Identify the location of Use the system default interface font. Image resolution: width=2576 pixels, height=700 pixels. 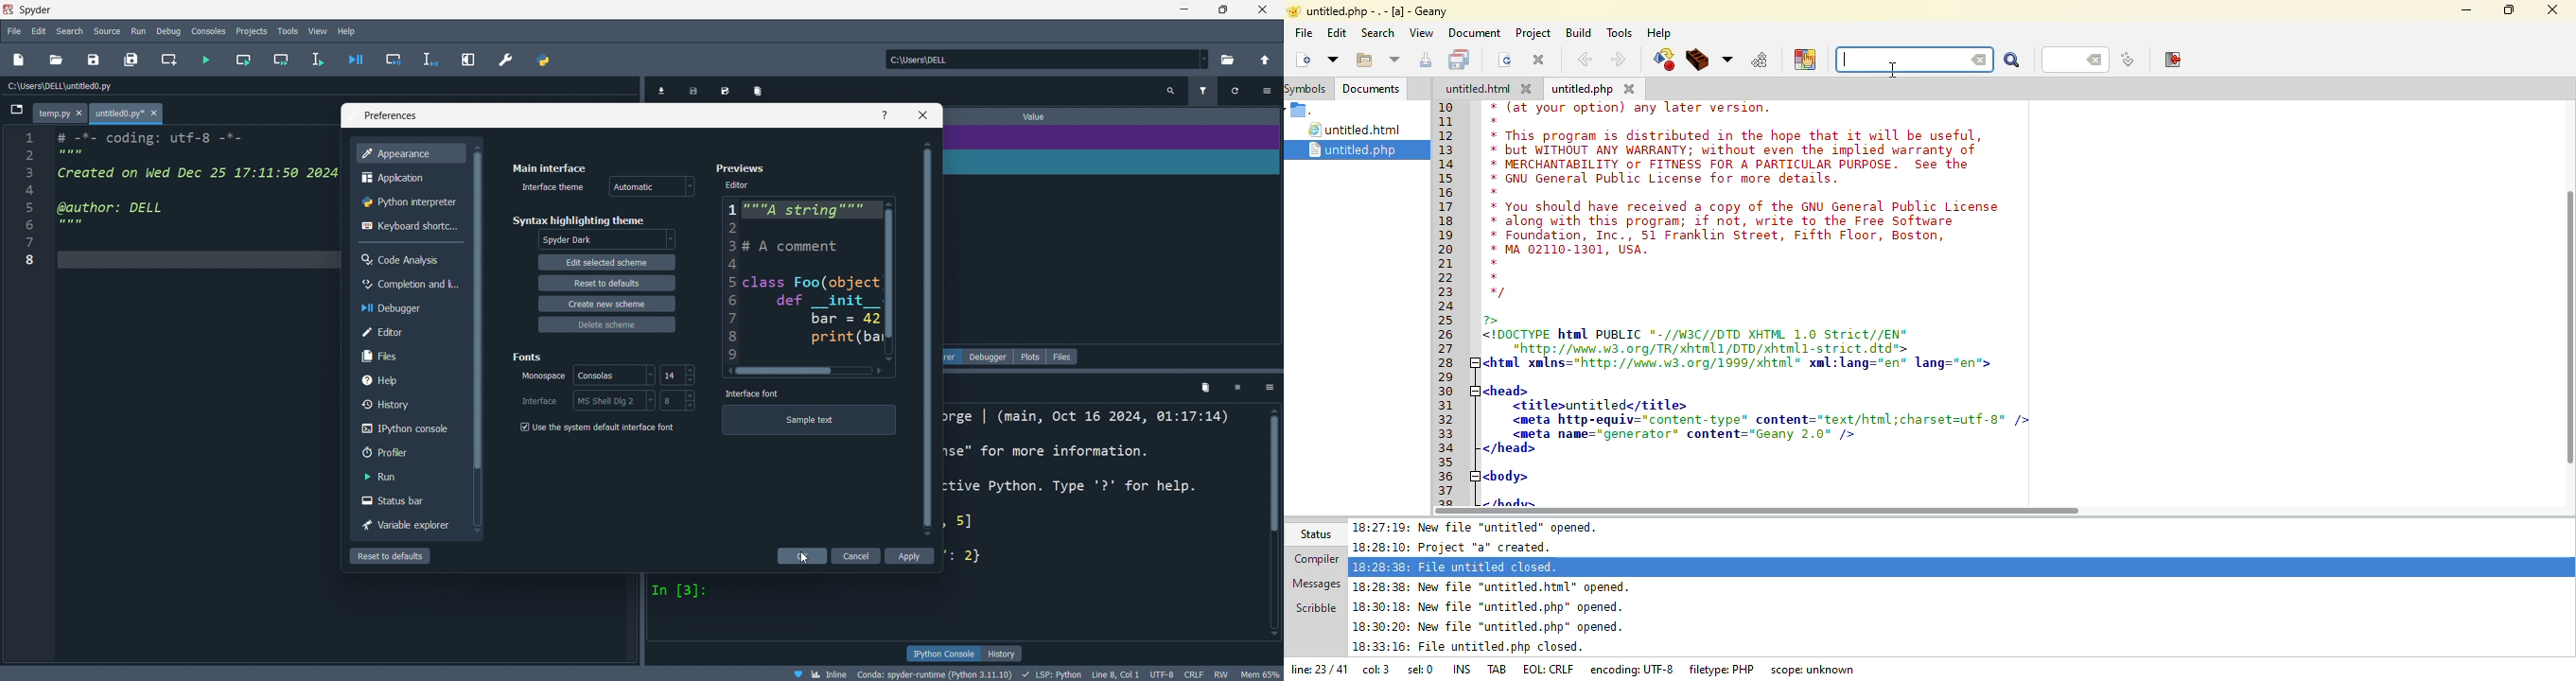
(597, 427).